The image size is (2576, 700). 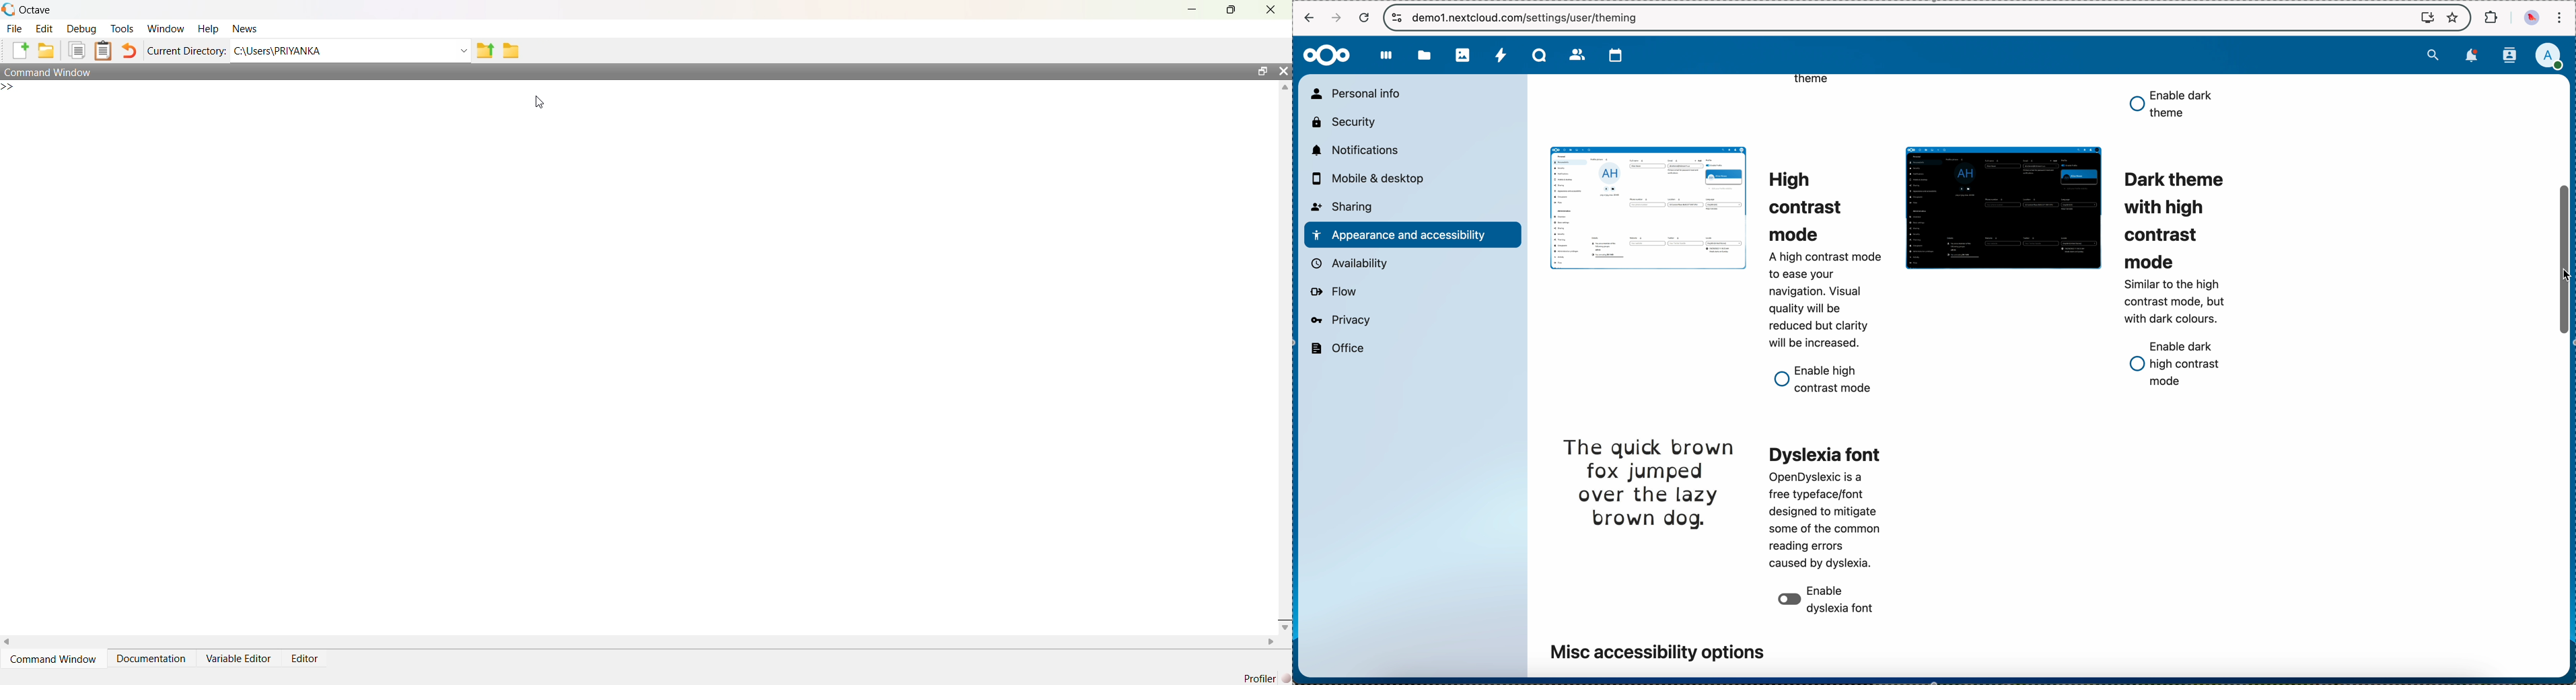 What do you see at coordinates (168, 30) in the screenshot?
I see `Windows` at bounding box center [168, 30].